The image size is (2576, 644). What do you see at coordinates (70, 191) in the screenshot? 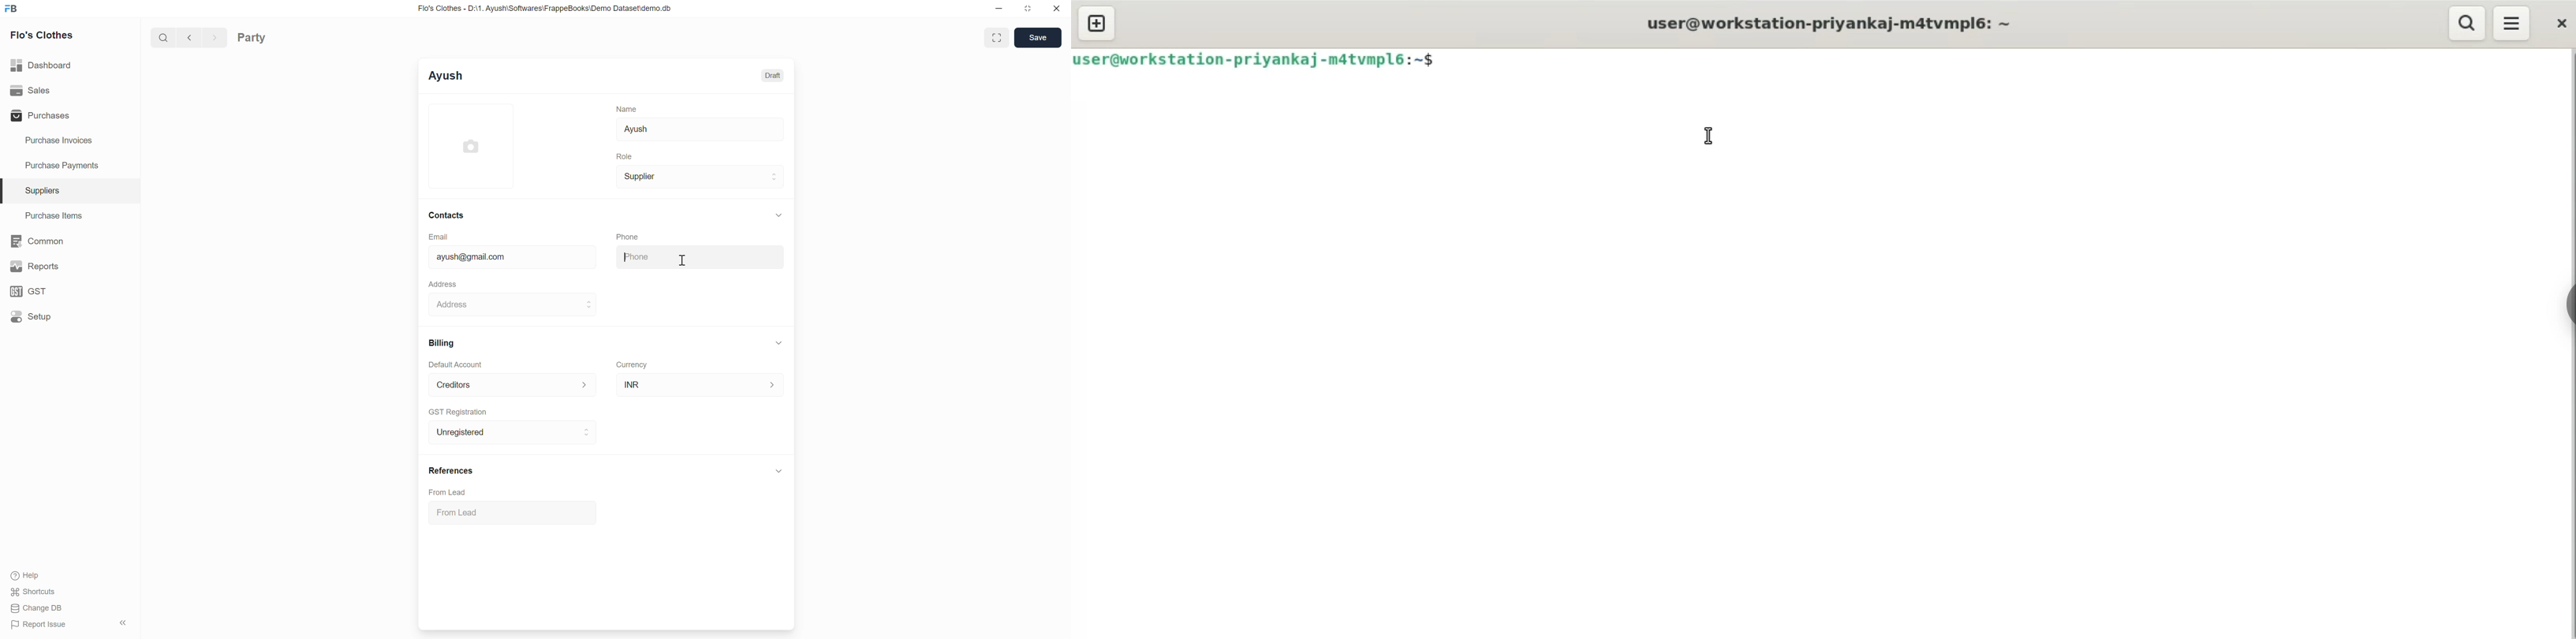
I see `Suppliers` at bounding box center [70, 191].